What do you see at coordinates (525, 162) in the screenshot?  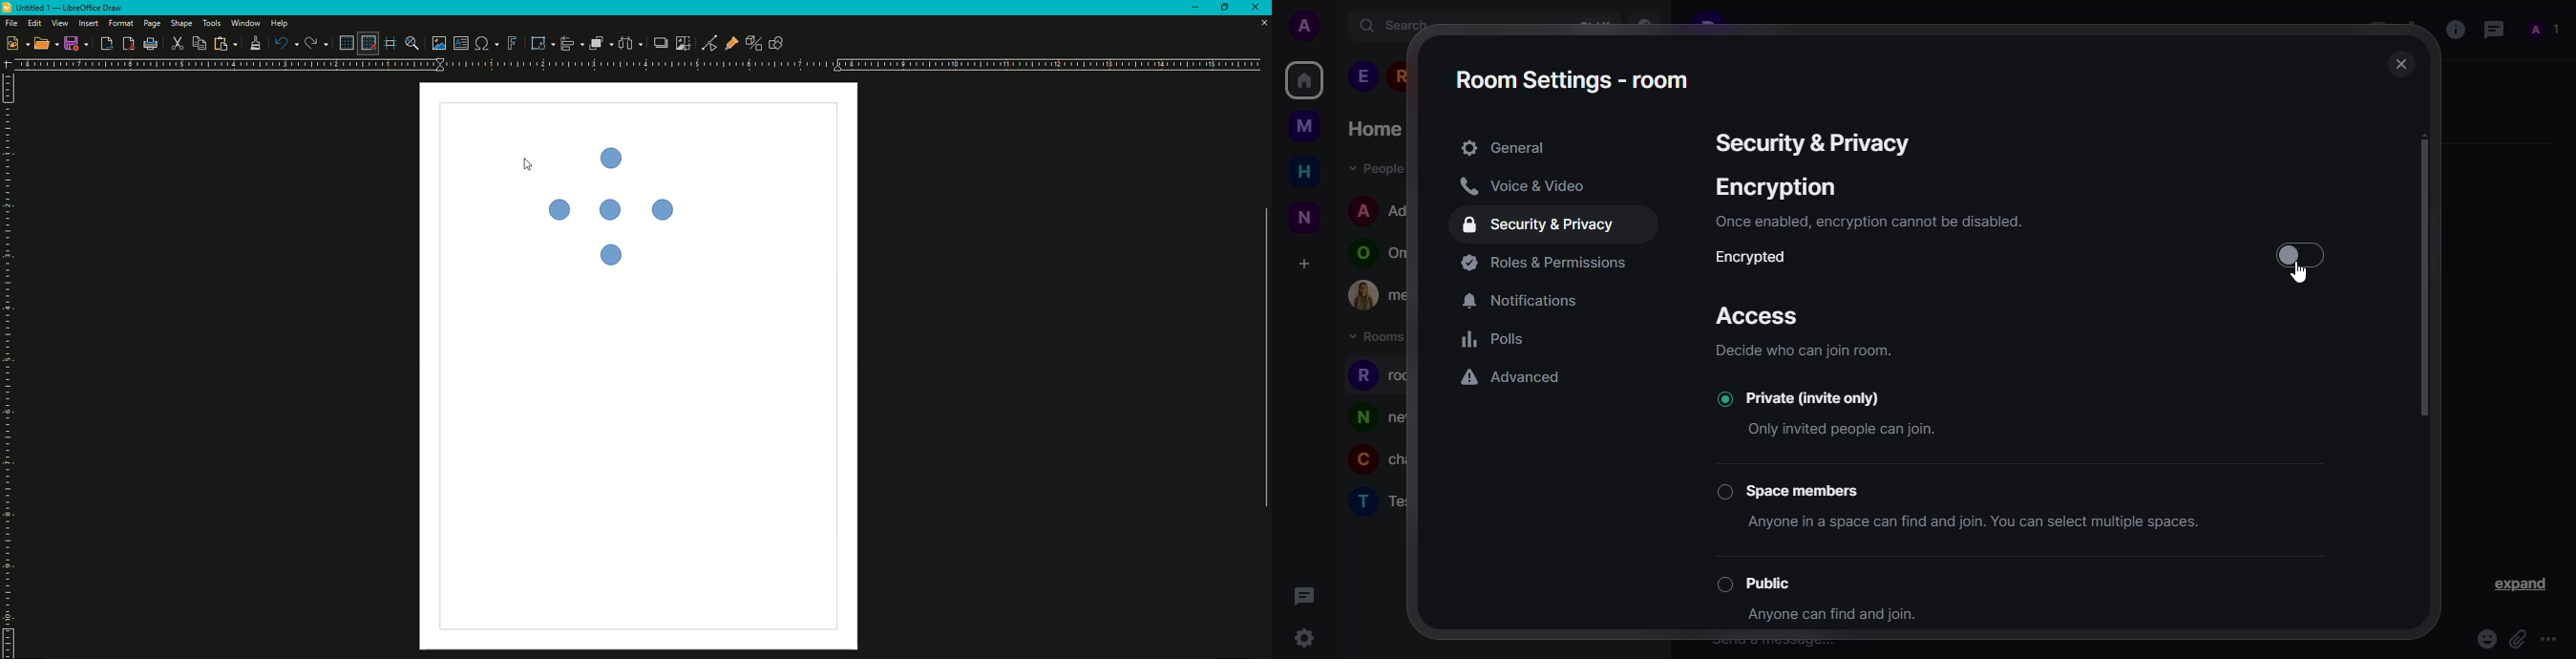 I see `Cursor` at bounding box center [525, 162].